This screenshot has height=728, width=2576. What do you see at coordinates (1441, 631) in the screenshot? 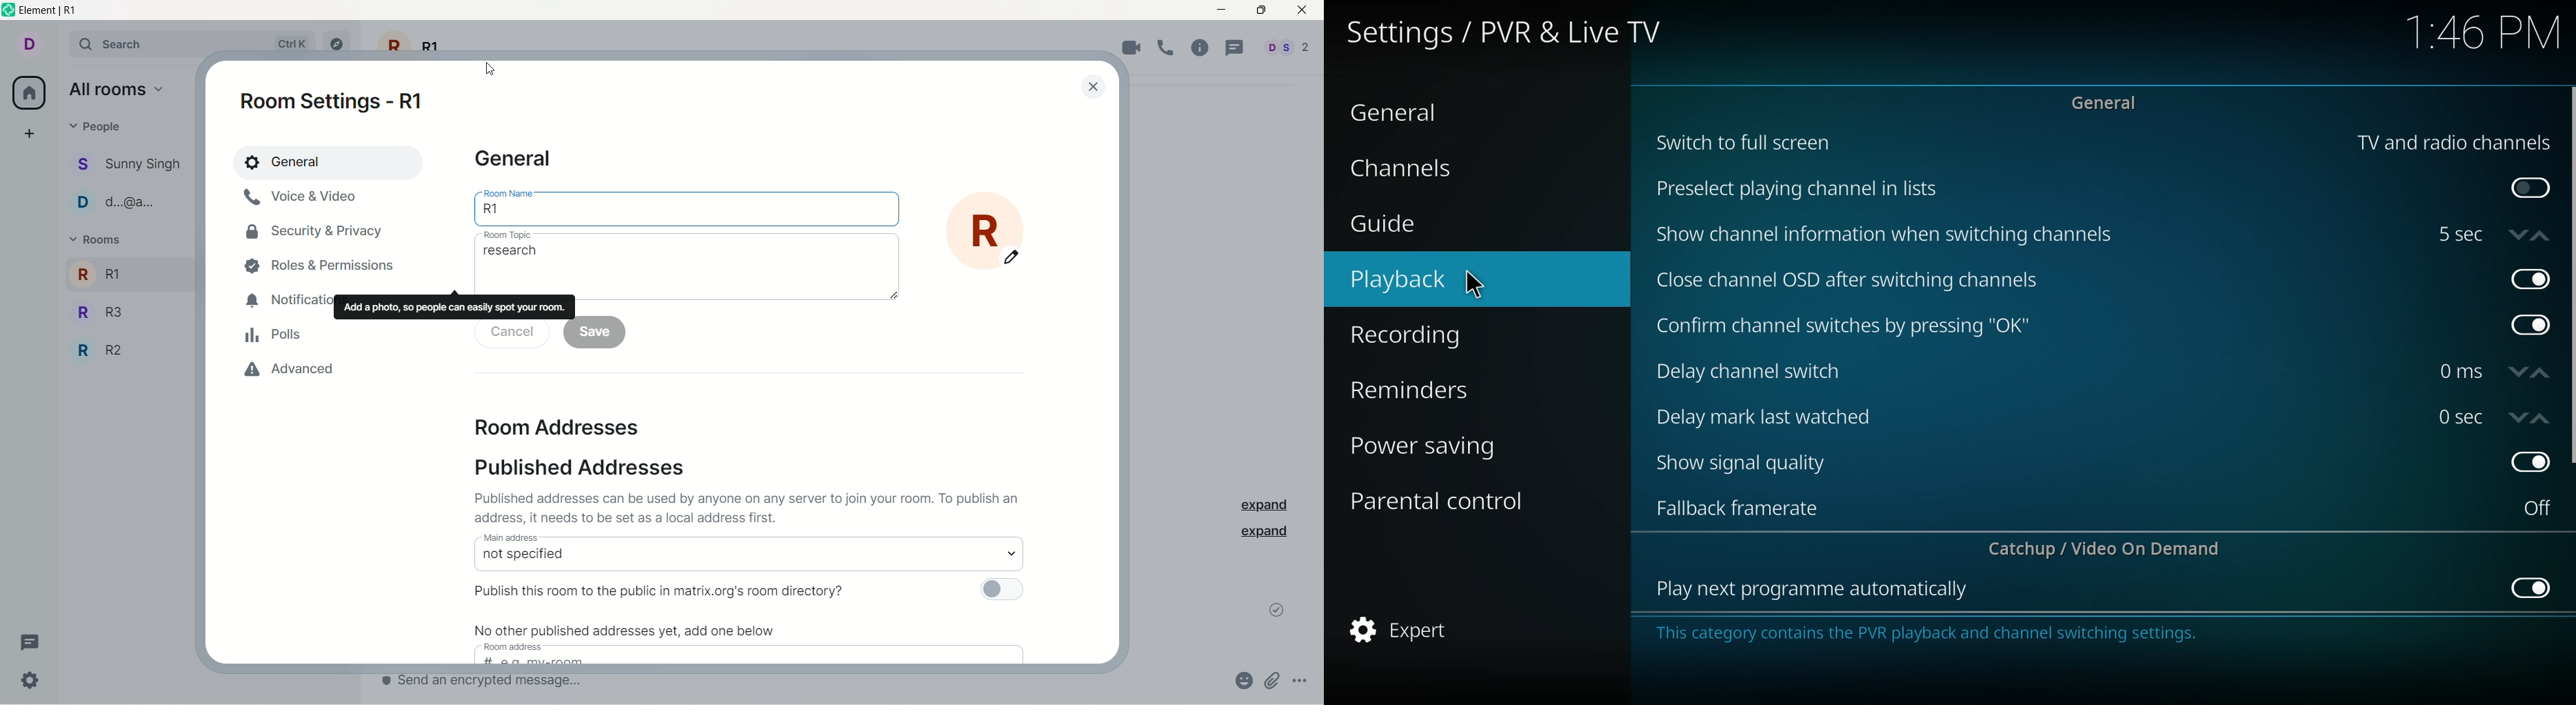
I see `expert` at bounding box center [1441, 631].